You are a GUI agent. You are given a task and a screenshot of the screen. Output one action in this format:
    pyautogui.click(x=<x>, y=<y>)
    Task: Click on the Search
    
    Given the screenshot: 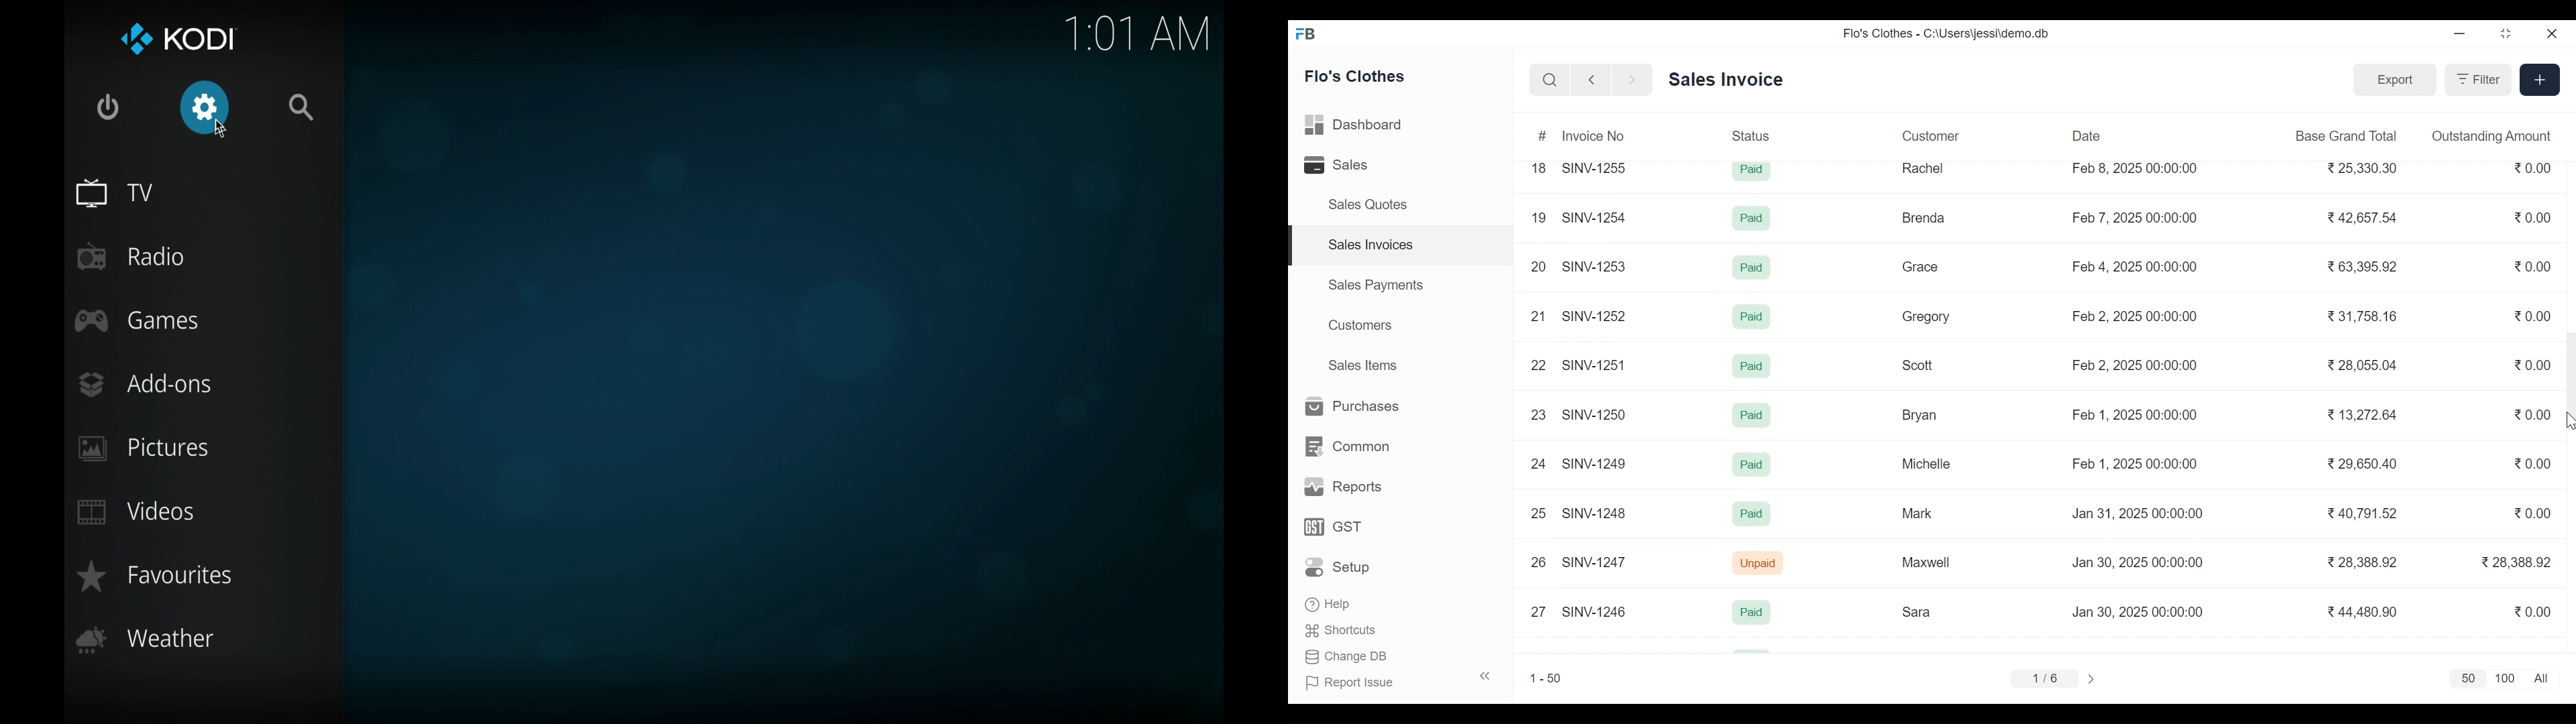 What is the action you would take?
    pyautogui.click(x=1550, y=80)
    